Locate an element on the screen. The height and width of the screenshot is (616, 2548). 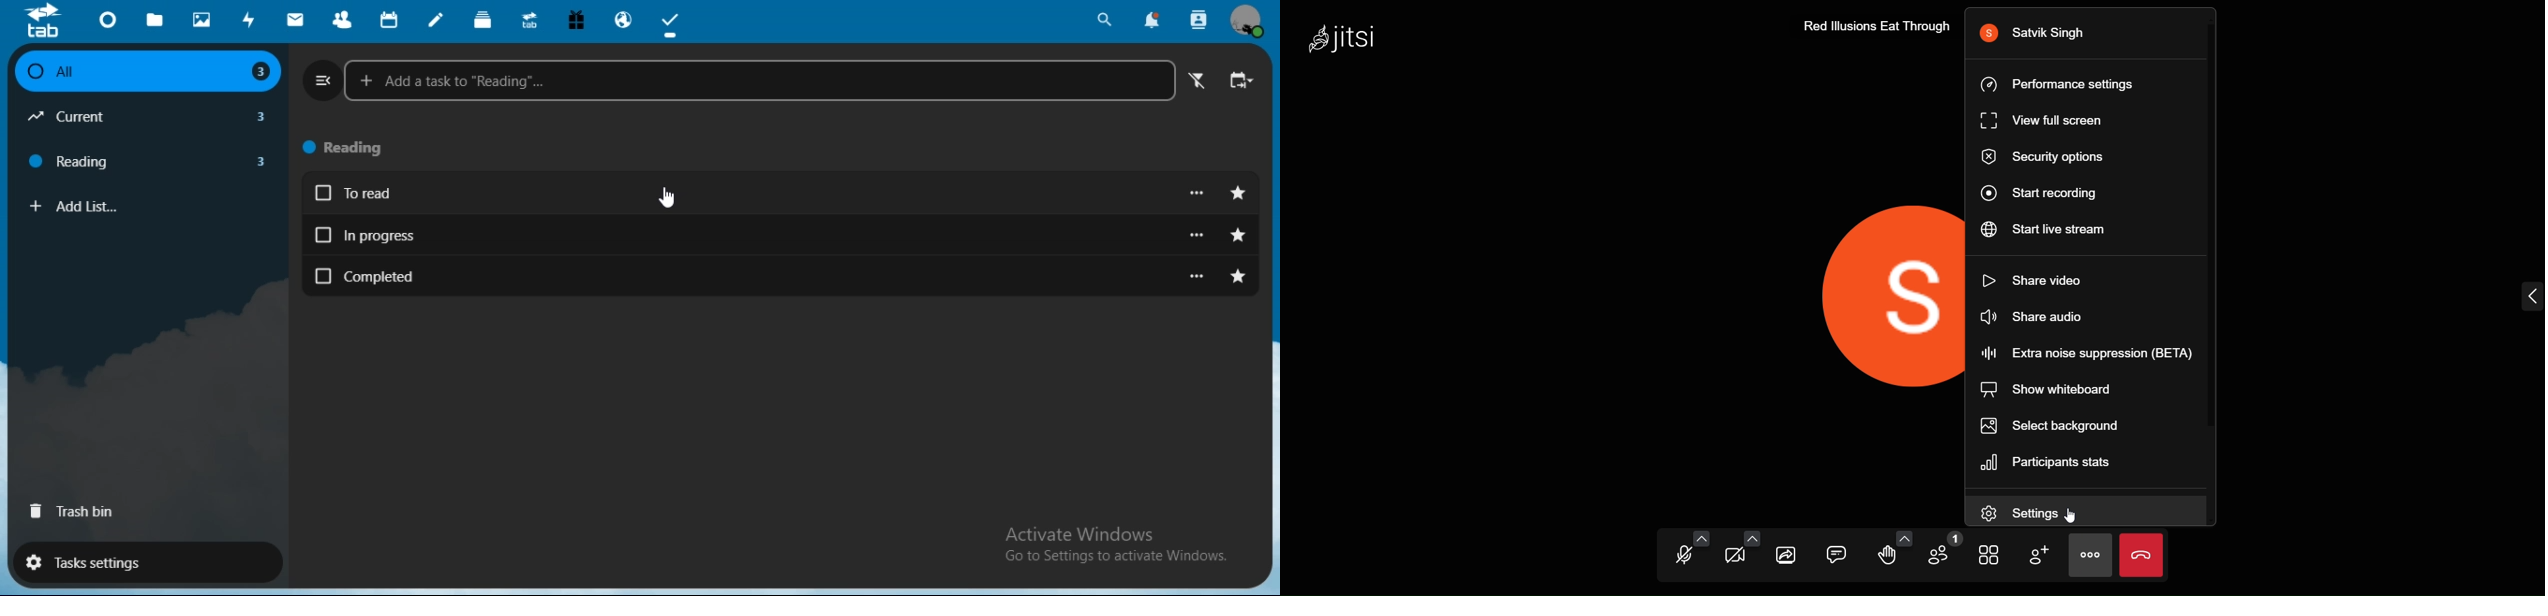
files is located at coordinates (156, 21).